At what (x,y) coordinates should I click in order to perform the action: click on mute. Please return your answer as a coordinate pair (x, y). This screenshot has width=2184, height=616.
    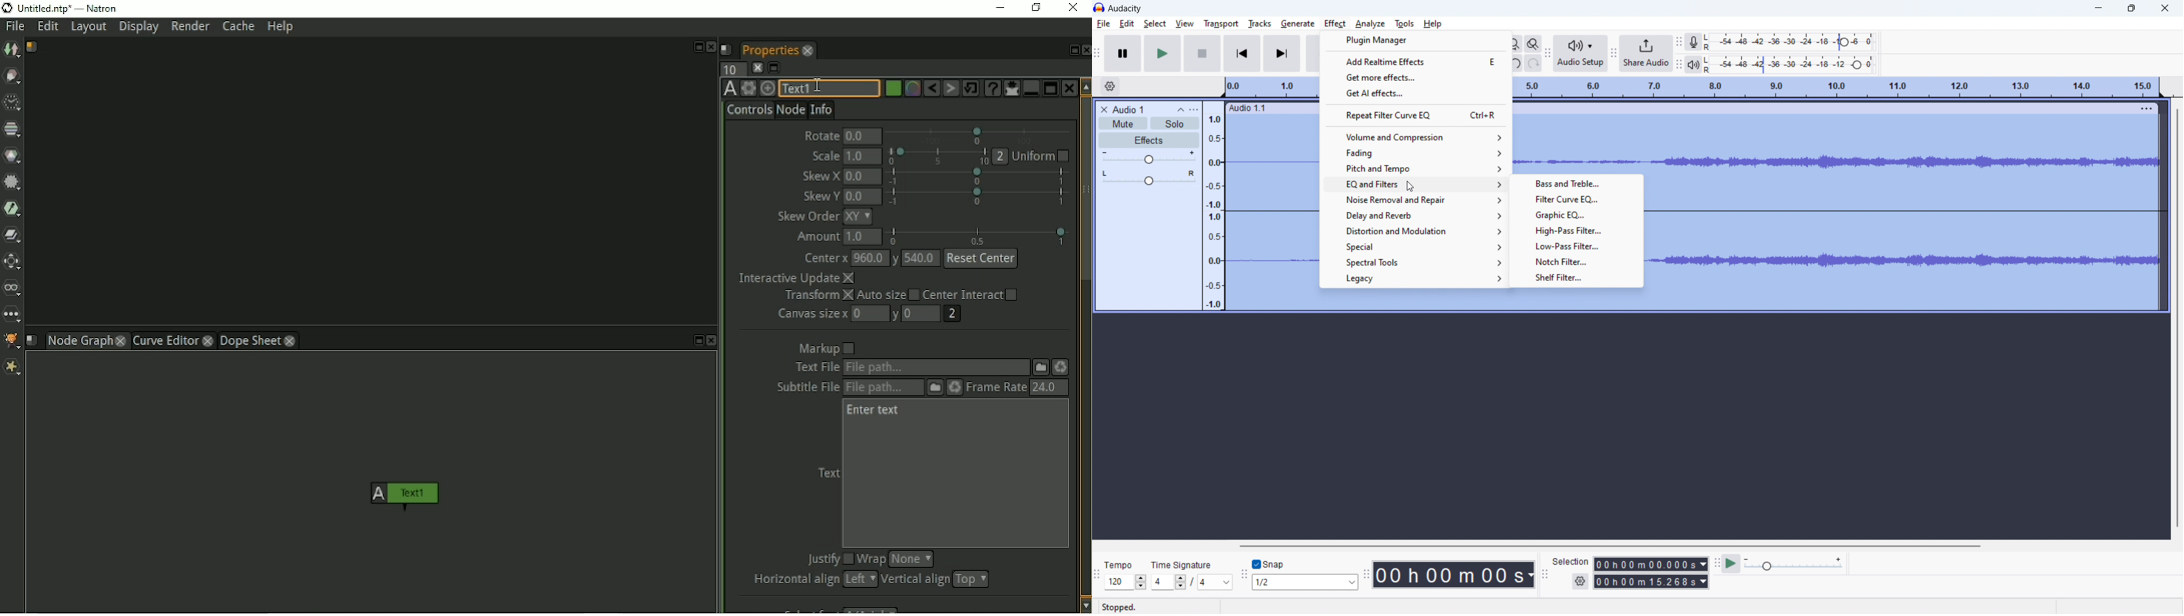
    Looking at the image, I should click on (1123, 123).